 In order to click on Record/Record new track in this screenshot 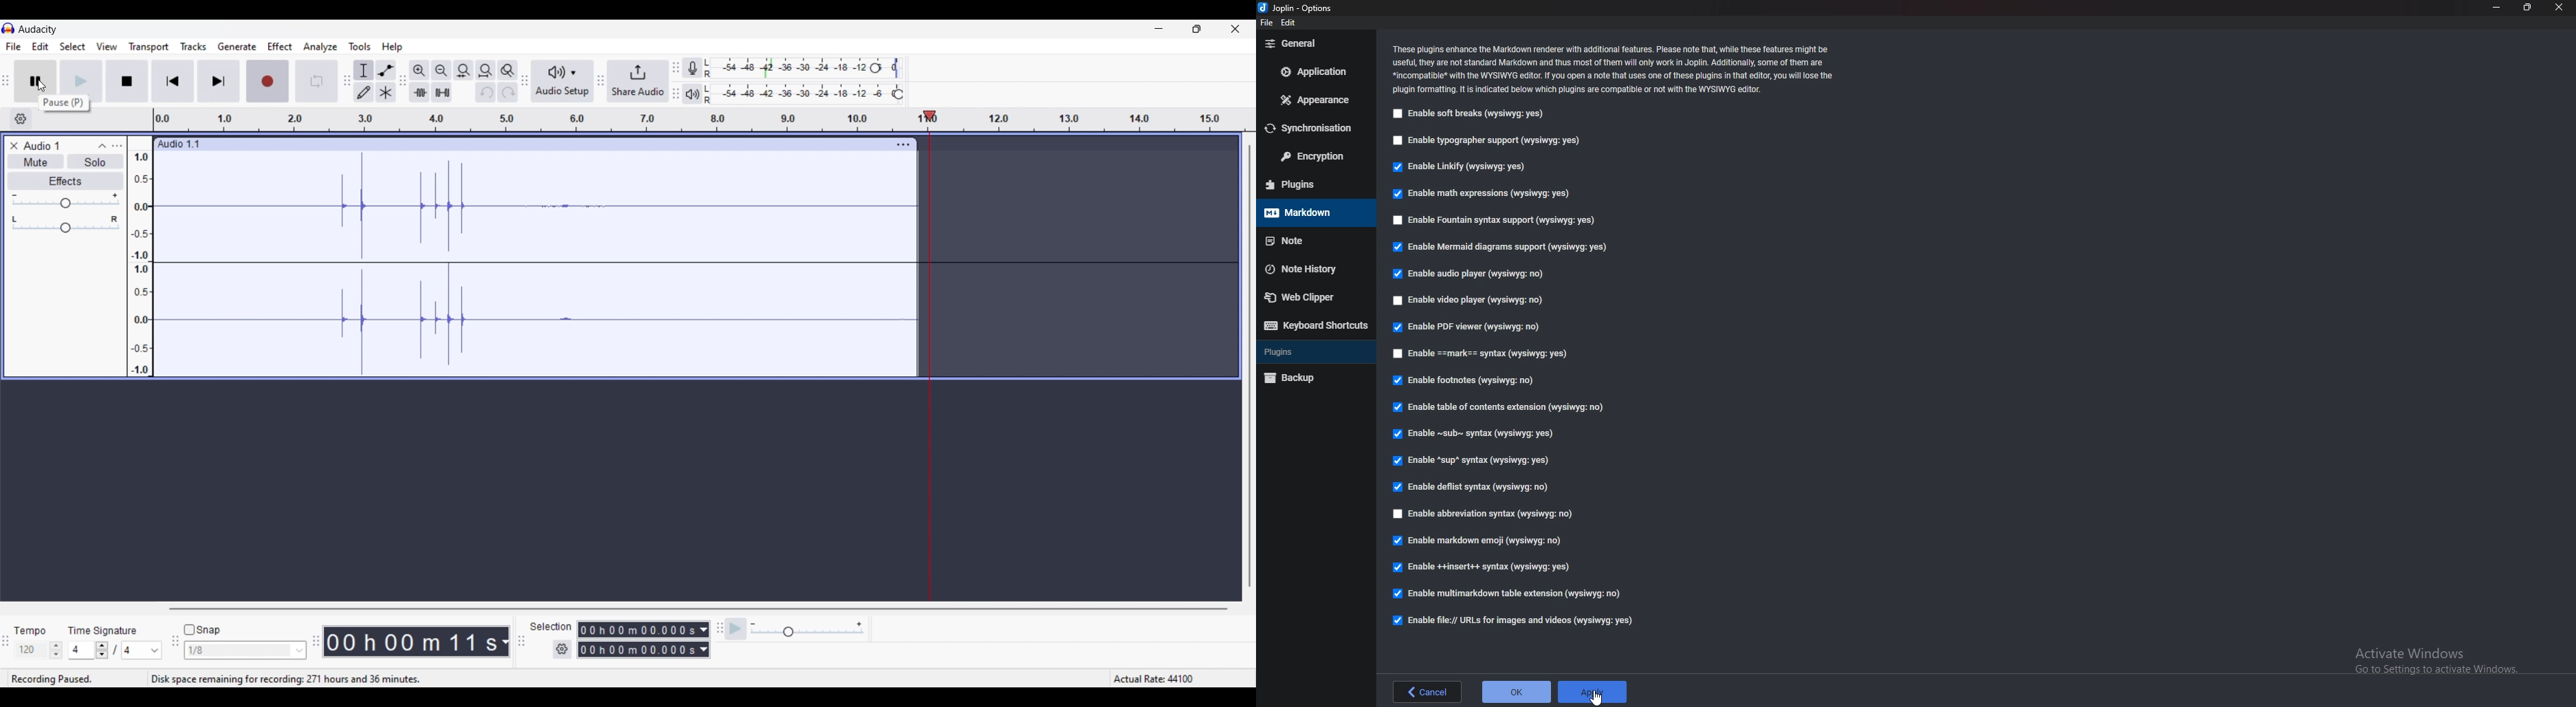, I will do `click(267, 79)`.